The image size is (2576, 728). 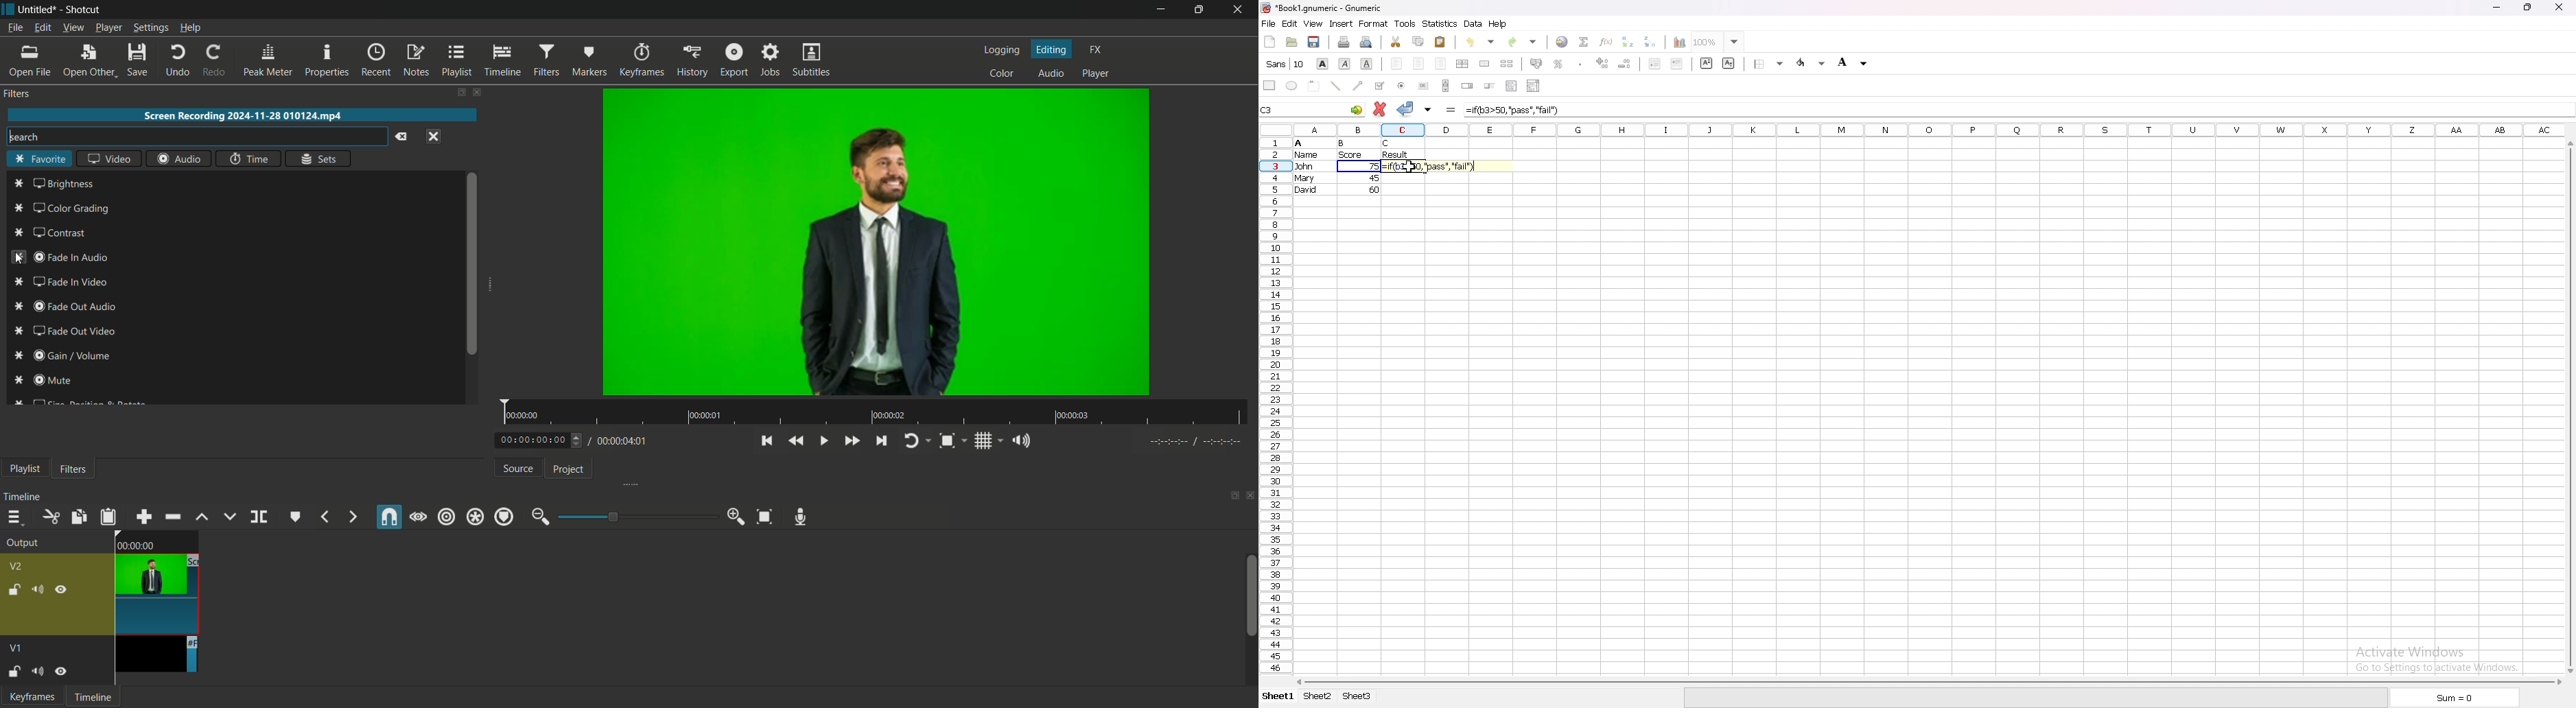 What do you see at coordinates (641, 60) in the screenshot?
I see `keyframes` at bounding box center [641, 60].